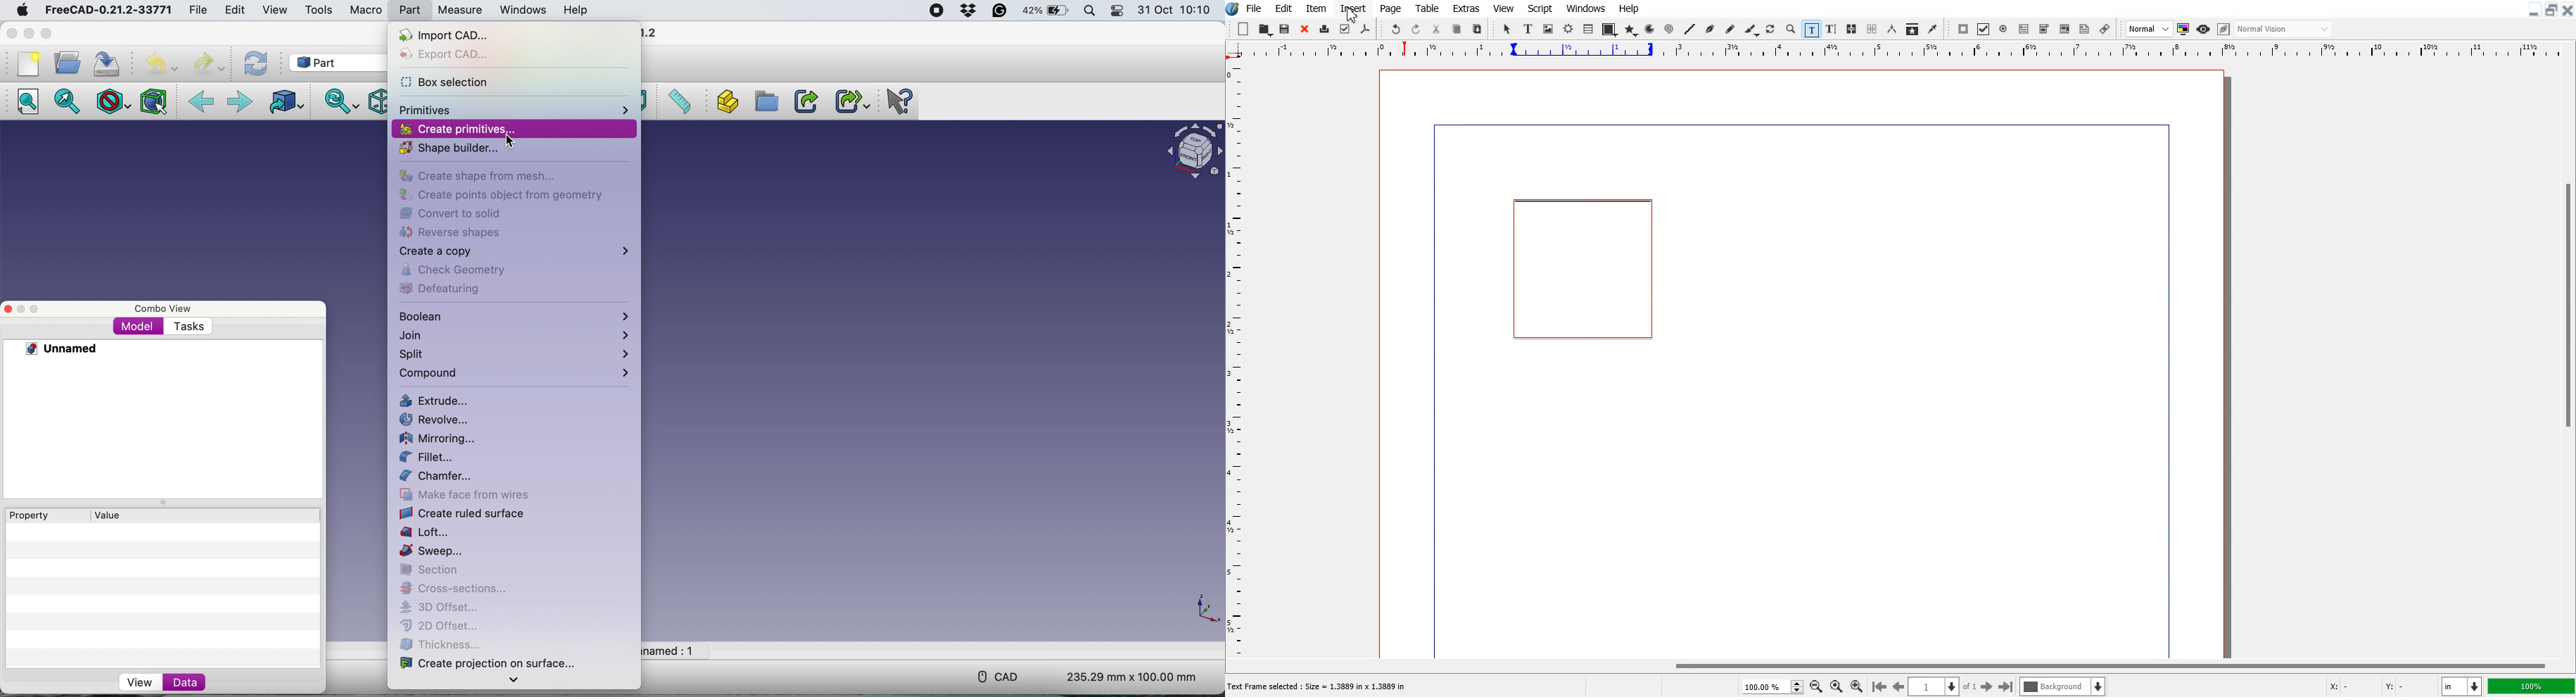 The image size is (2576, 700). Describe the element at coordinates (38, 308) in the screenshot. I see `Maximize` at that location.